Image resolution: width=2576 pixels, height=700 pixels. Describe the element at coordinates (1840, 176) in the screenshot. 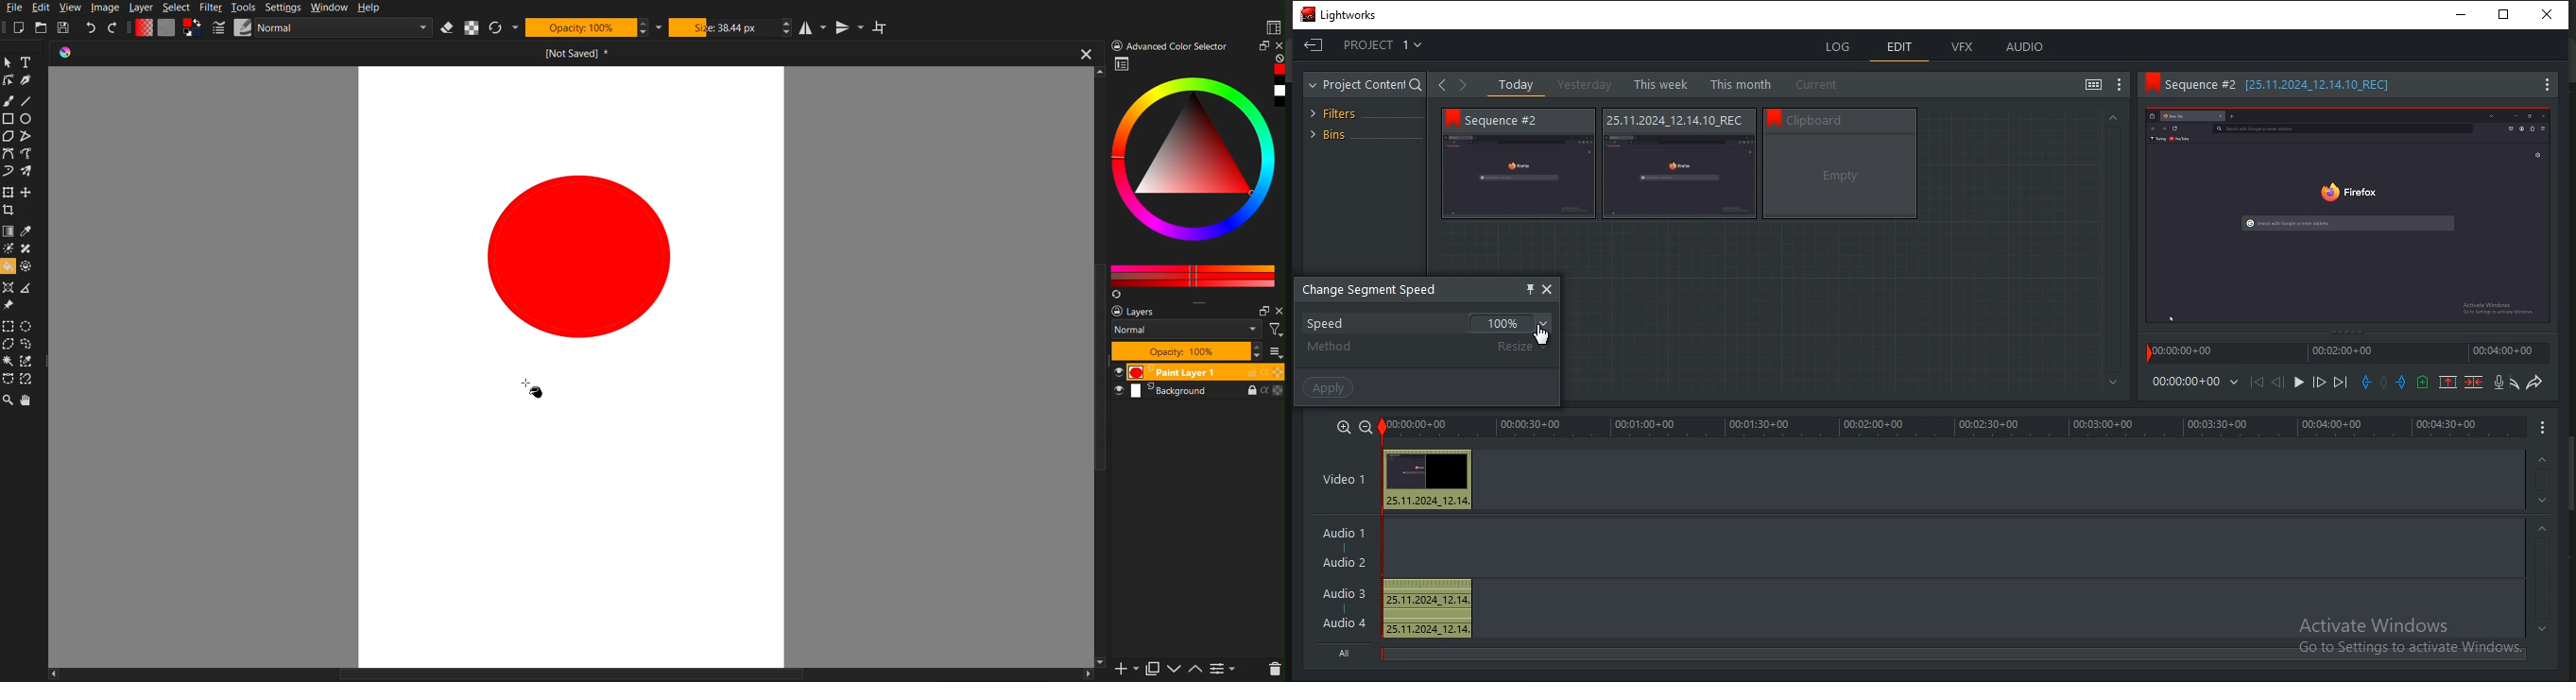

I see `video thumbnail` at that location.